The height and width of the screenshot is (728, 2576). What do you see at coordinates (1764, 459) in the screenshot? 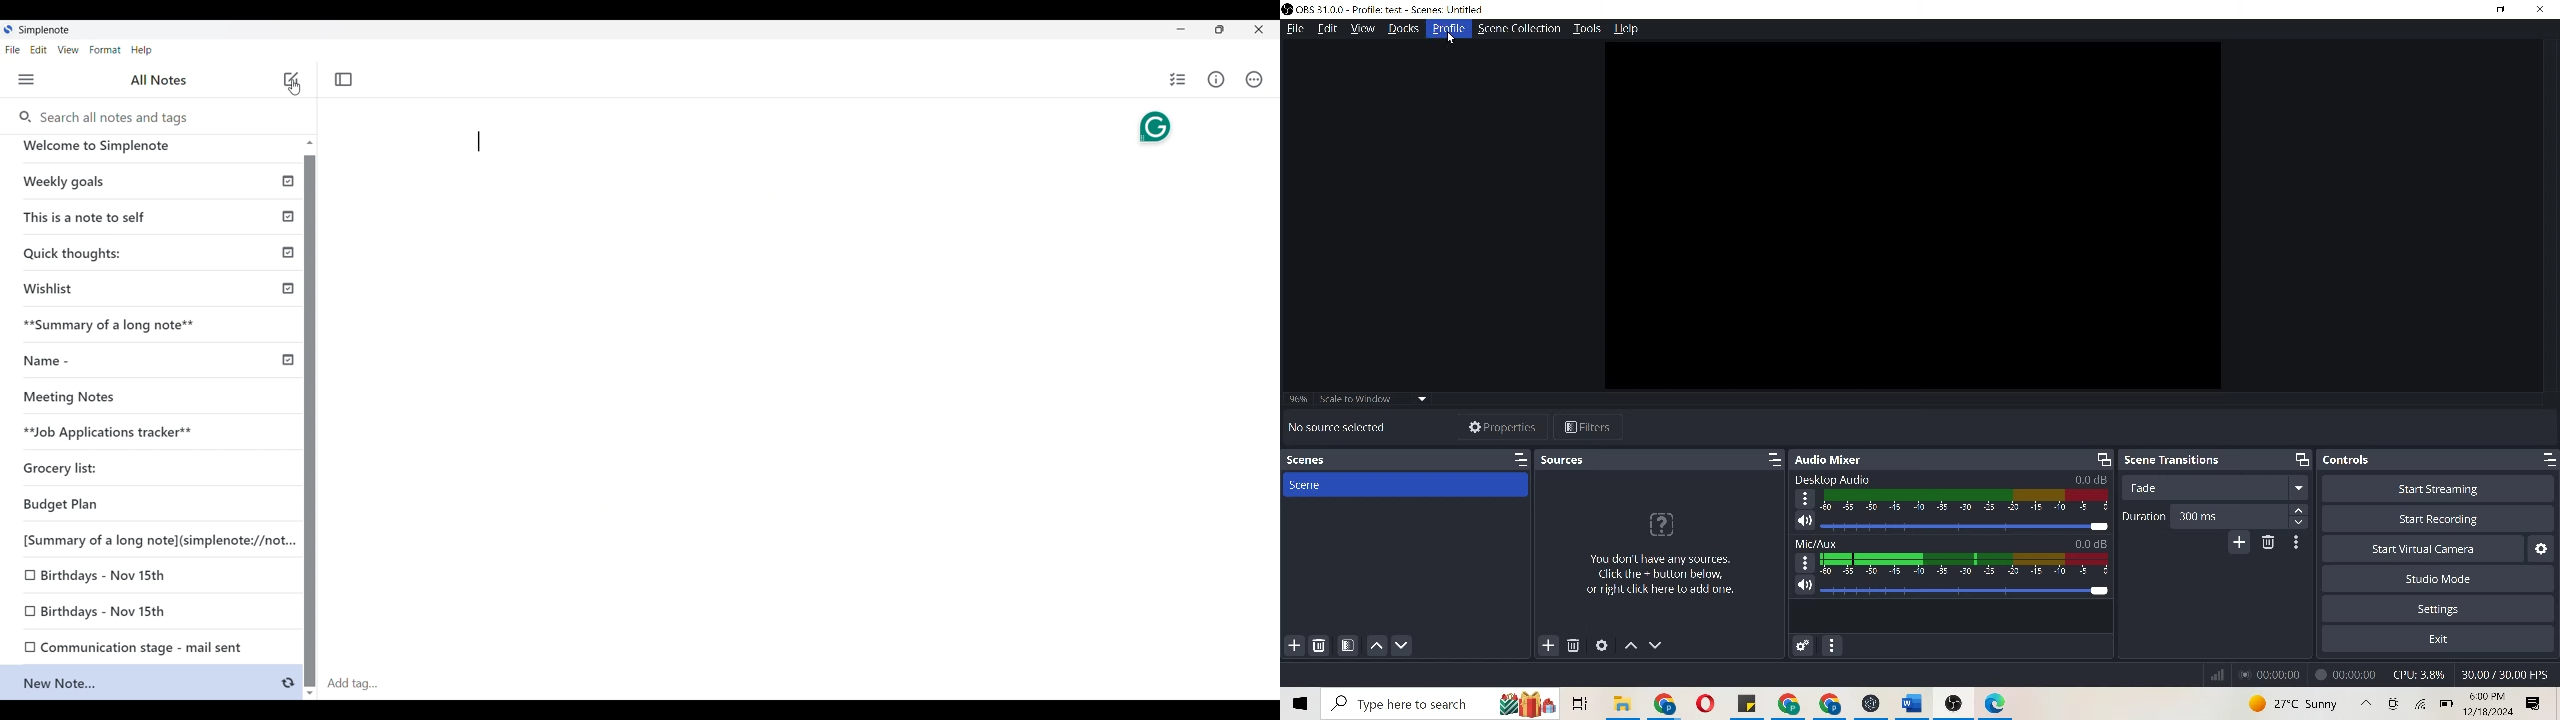
I see `maximize` at bounding box center [1764, 459].